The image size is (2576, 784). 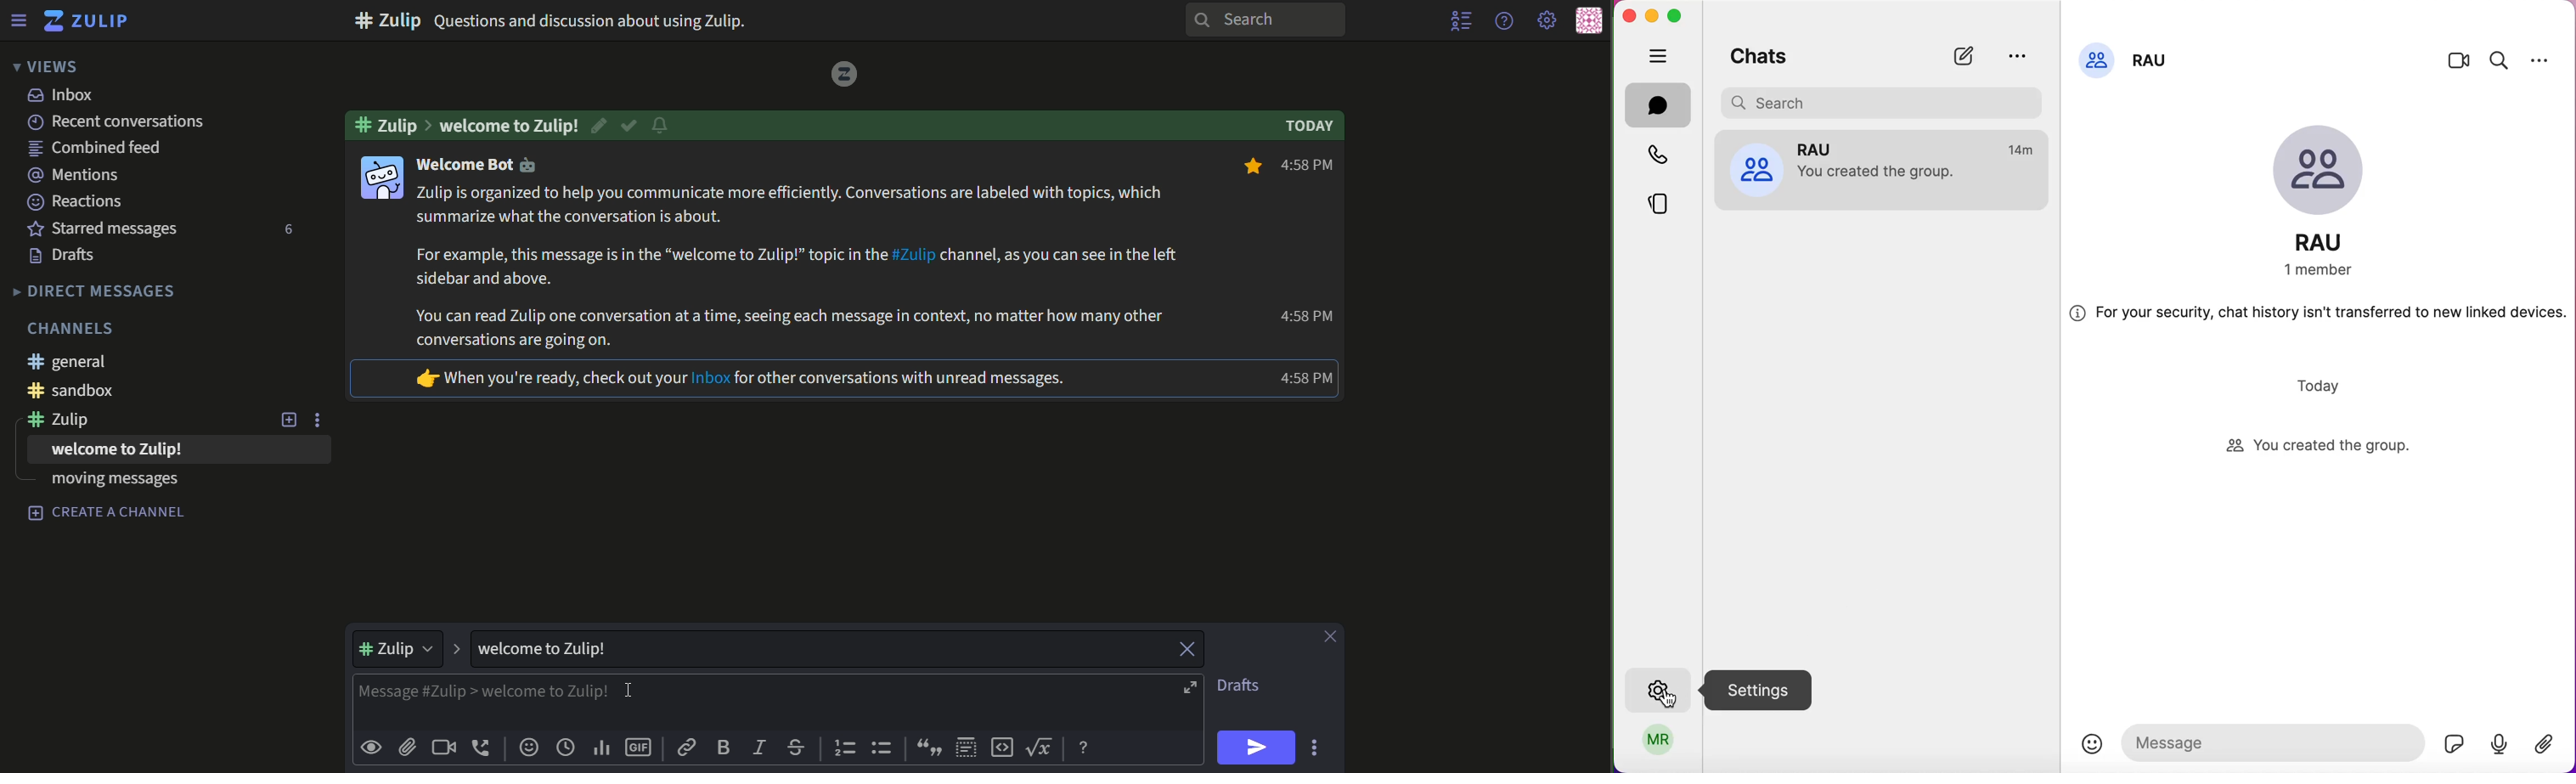 What do you see at coordinates (285, 231) in the screenshot?
I see `number` at bounding box center [285, 231].